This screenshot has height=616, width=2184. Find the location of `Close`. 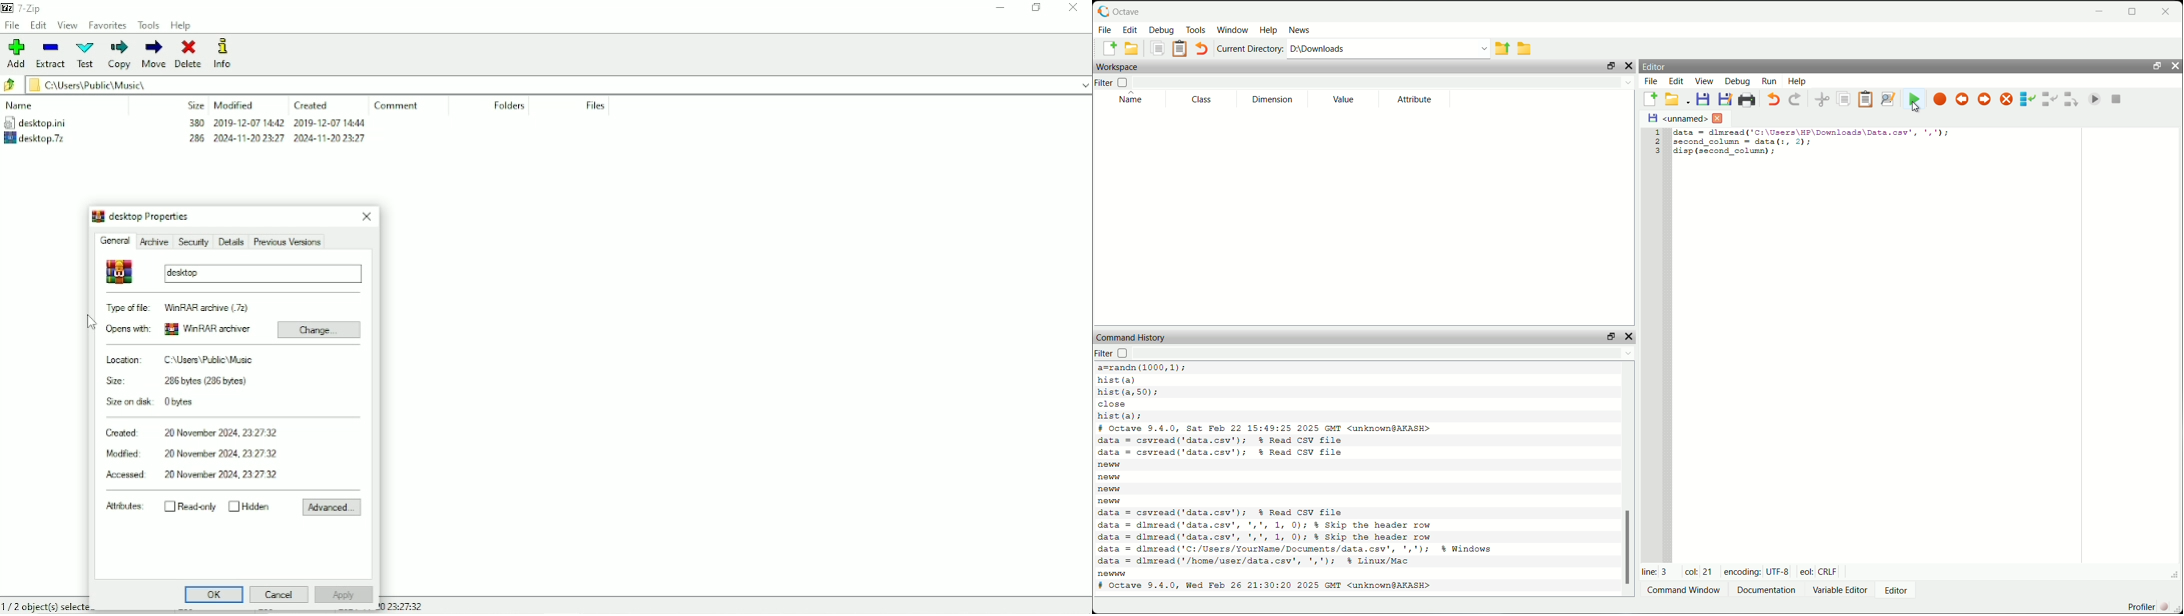

Close is located at coordinates (1074, 8).